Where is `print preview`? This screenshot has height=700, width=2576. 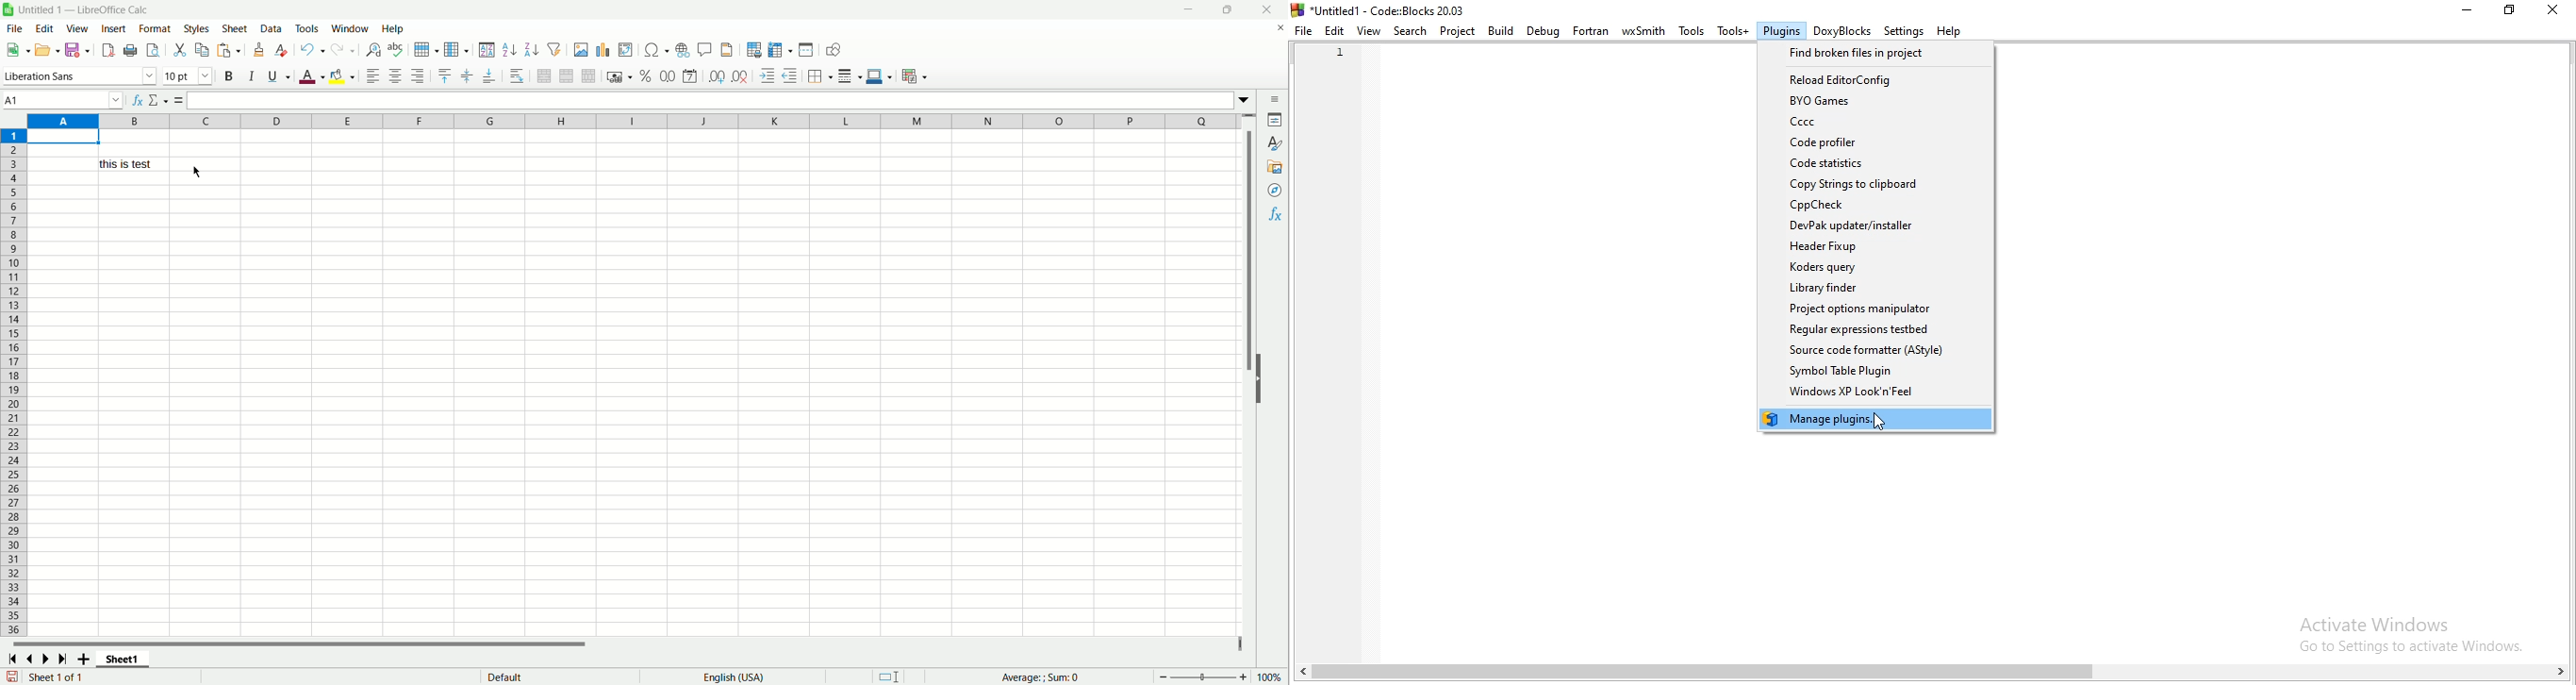 print preview is located at coordinates (152, 51).